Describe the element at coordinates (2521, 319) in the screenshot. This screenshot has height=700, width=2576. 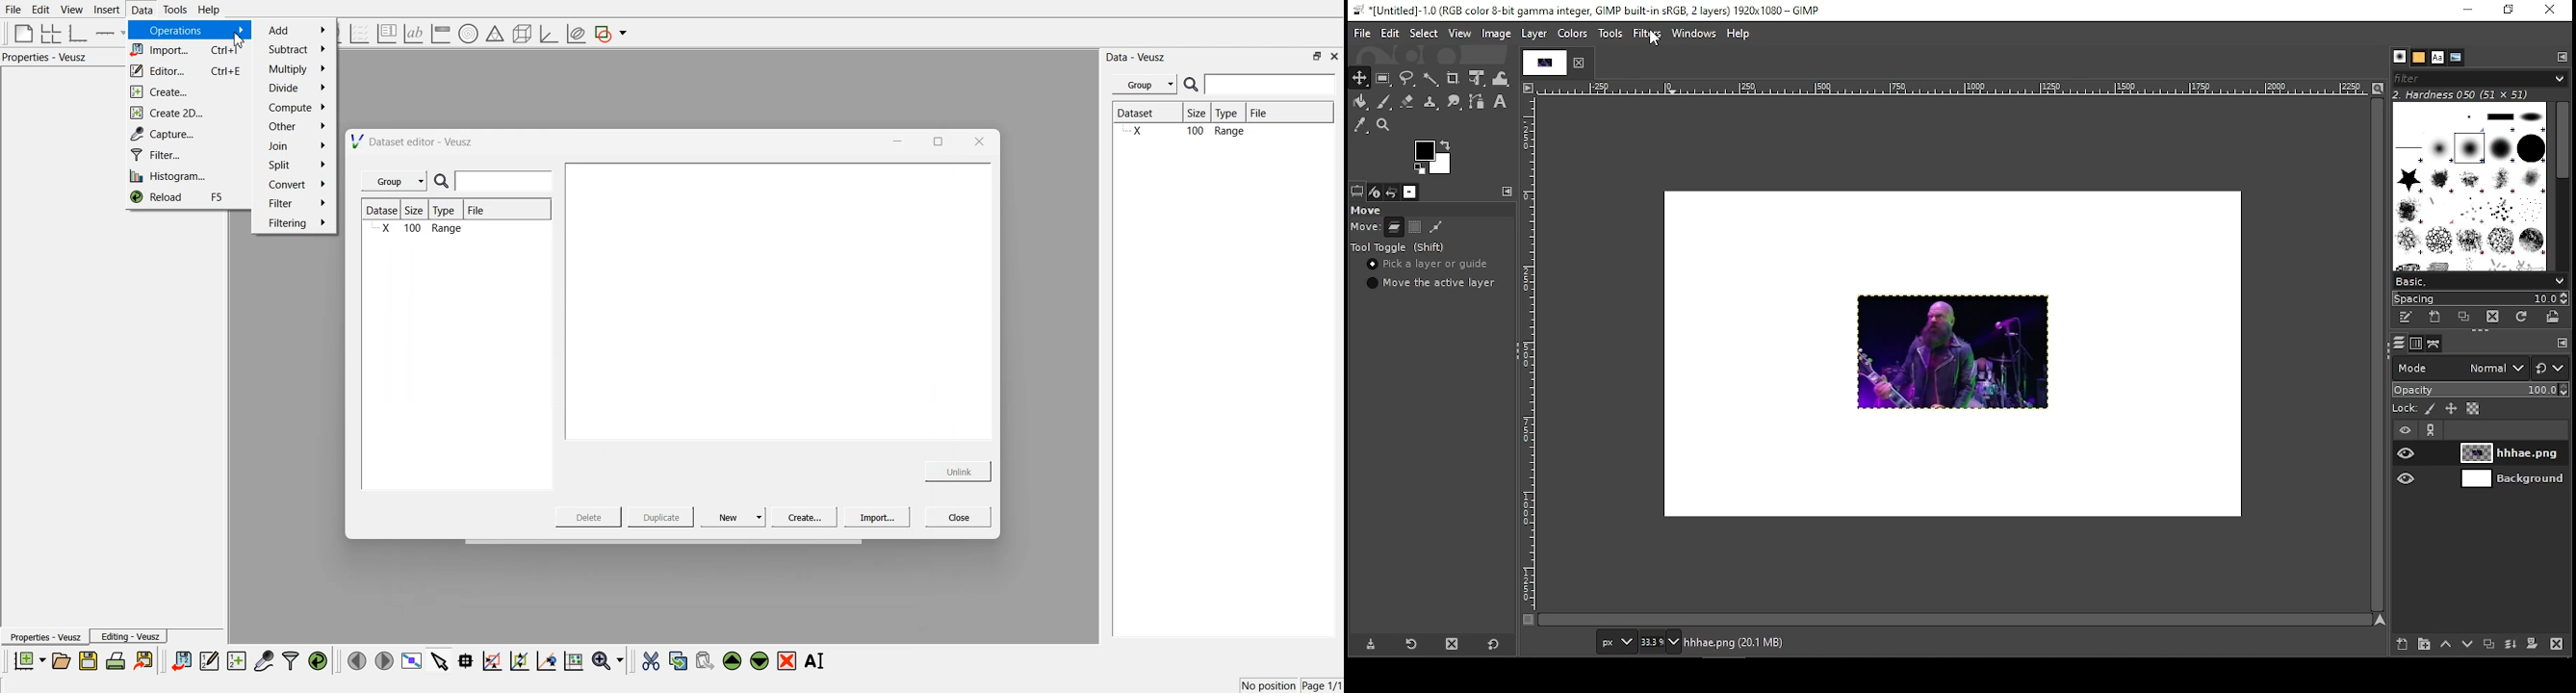
I see `refresh brushes` at that location.